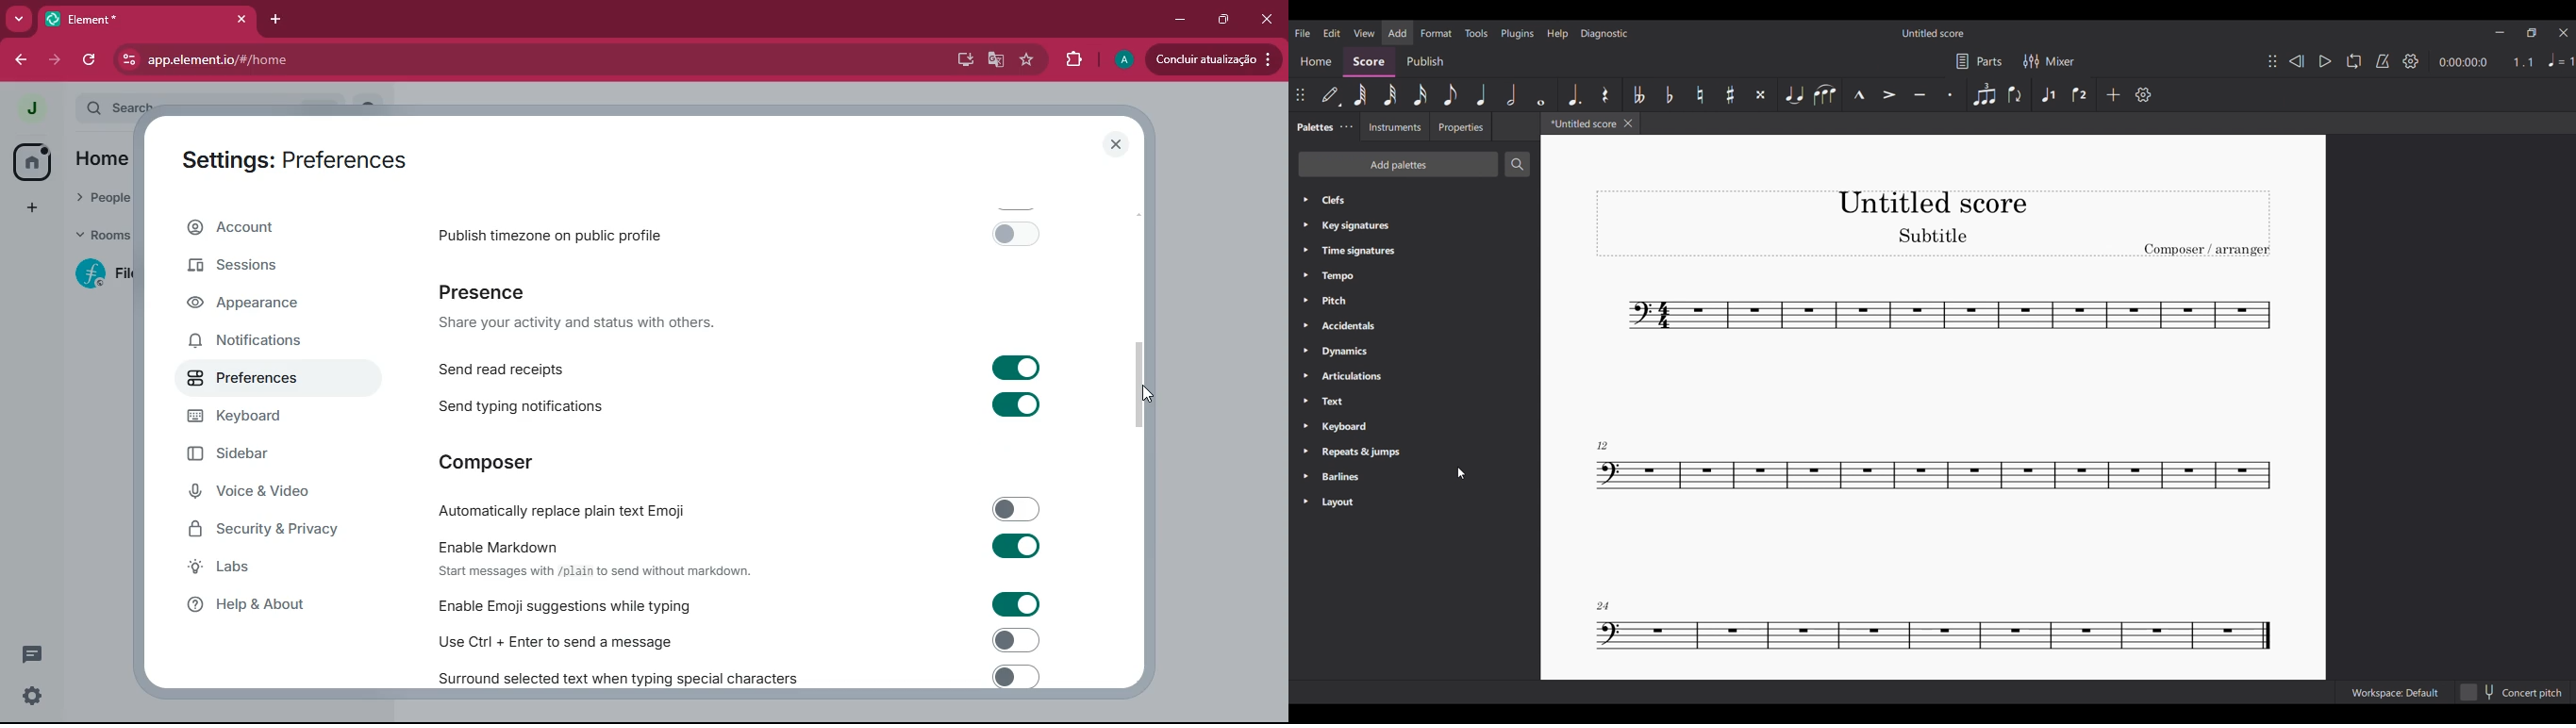  Describe the element at coordinates (1581, 125) in the screenshot. I see `*Untitled score X` at that location.